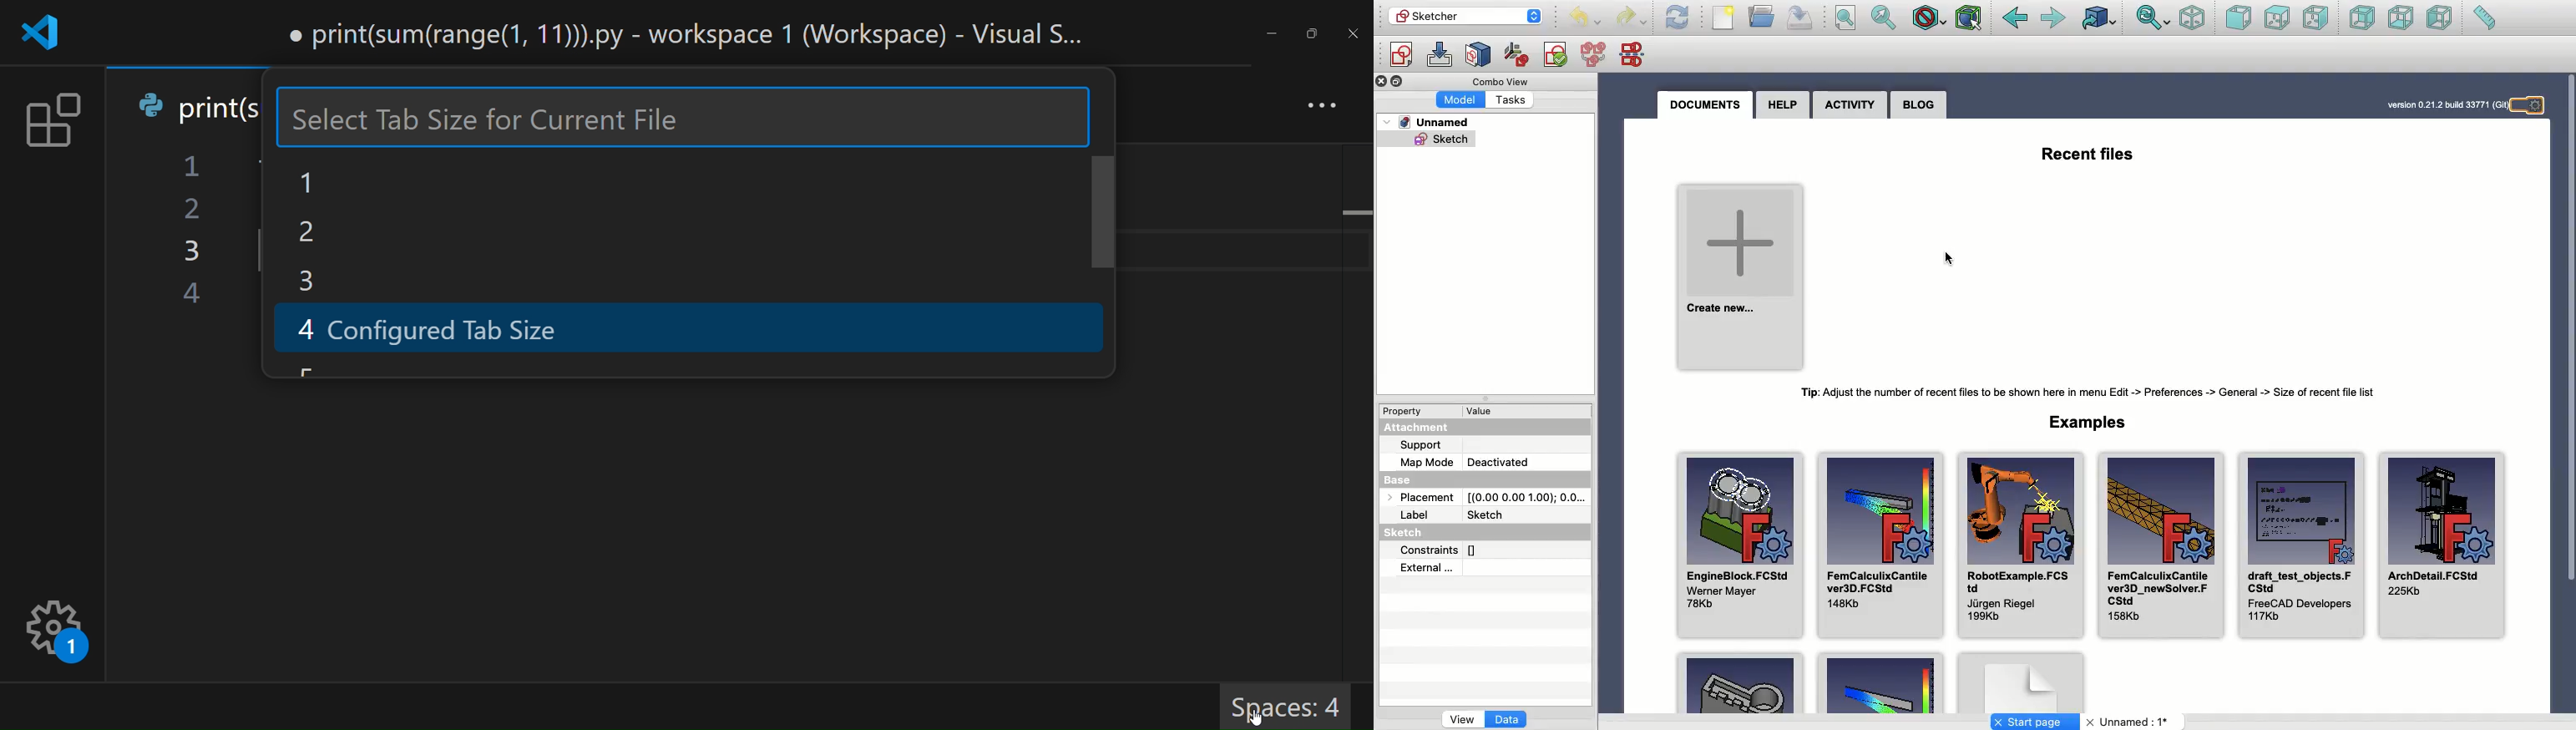 Image resolution: width=2576 pixels, height=756 pixels. I want to click on Tasks, so click(1512, 99).